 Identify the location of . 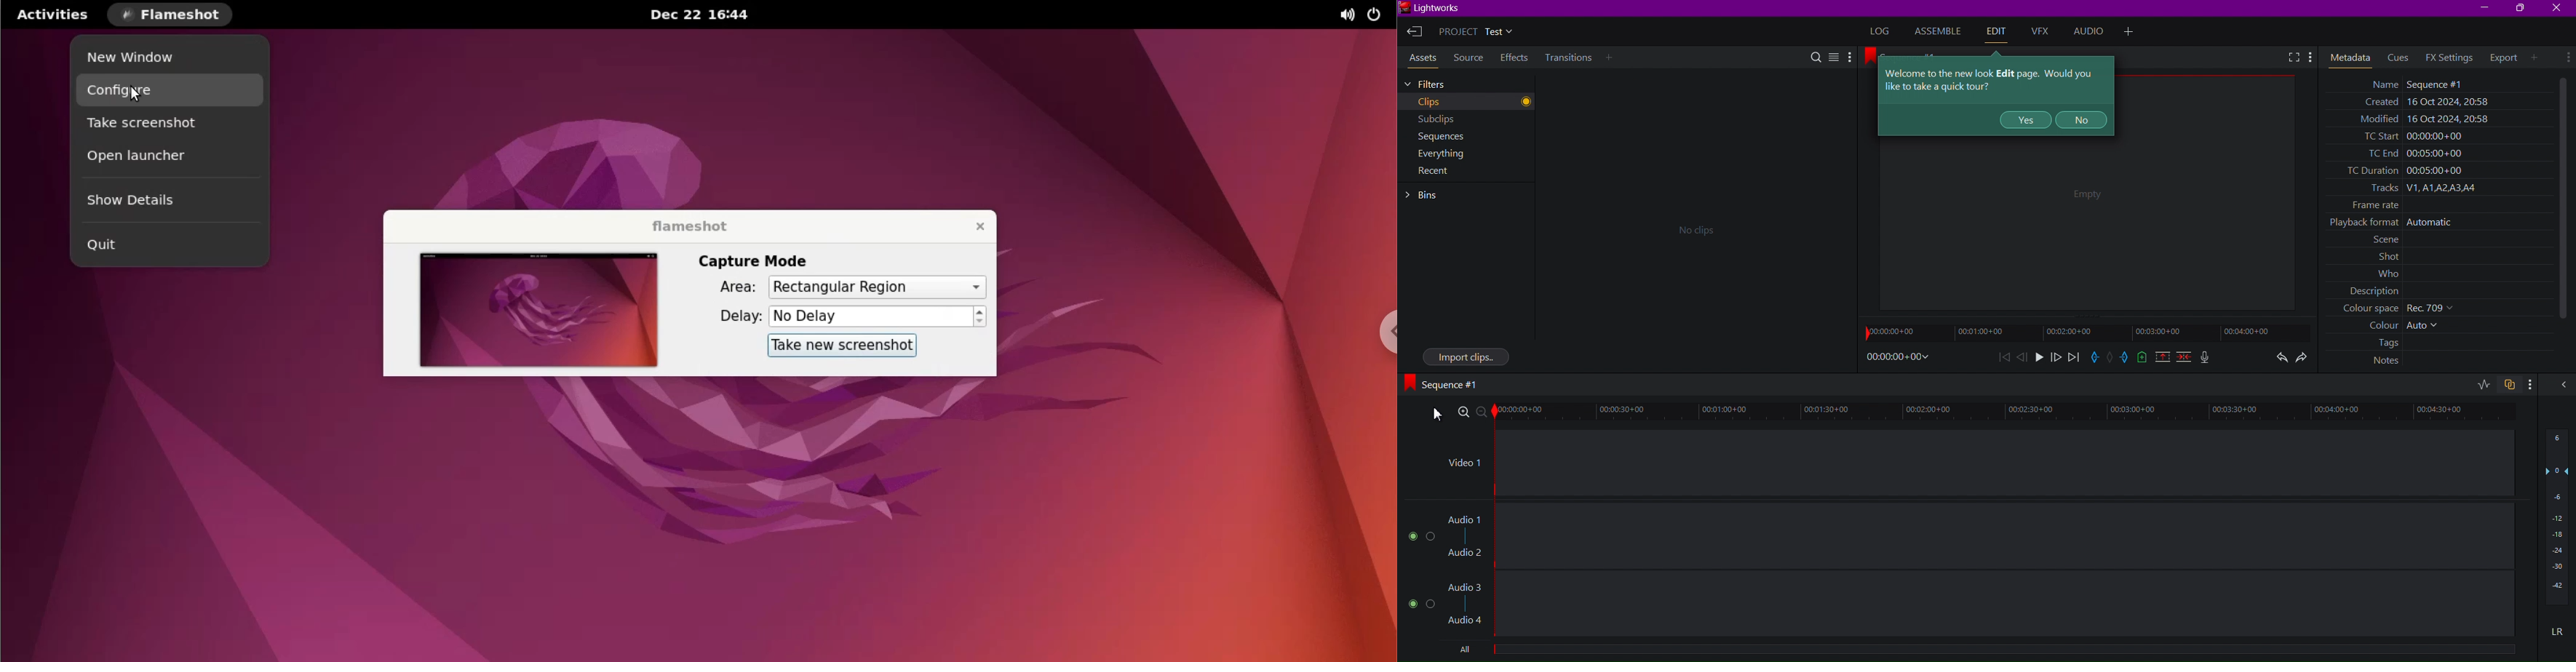
(2007, 646).